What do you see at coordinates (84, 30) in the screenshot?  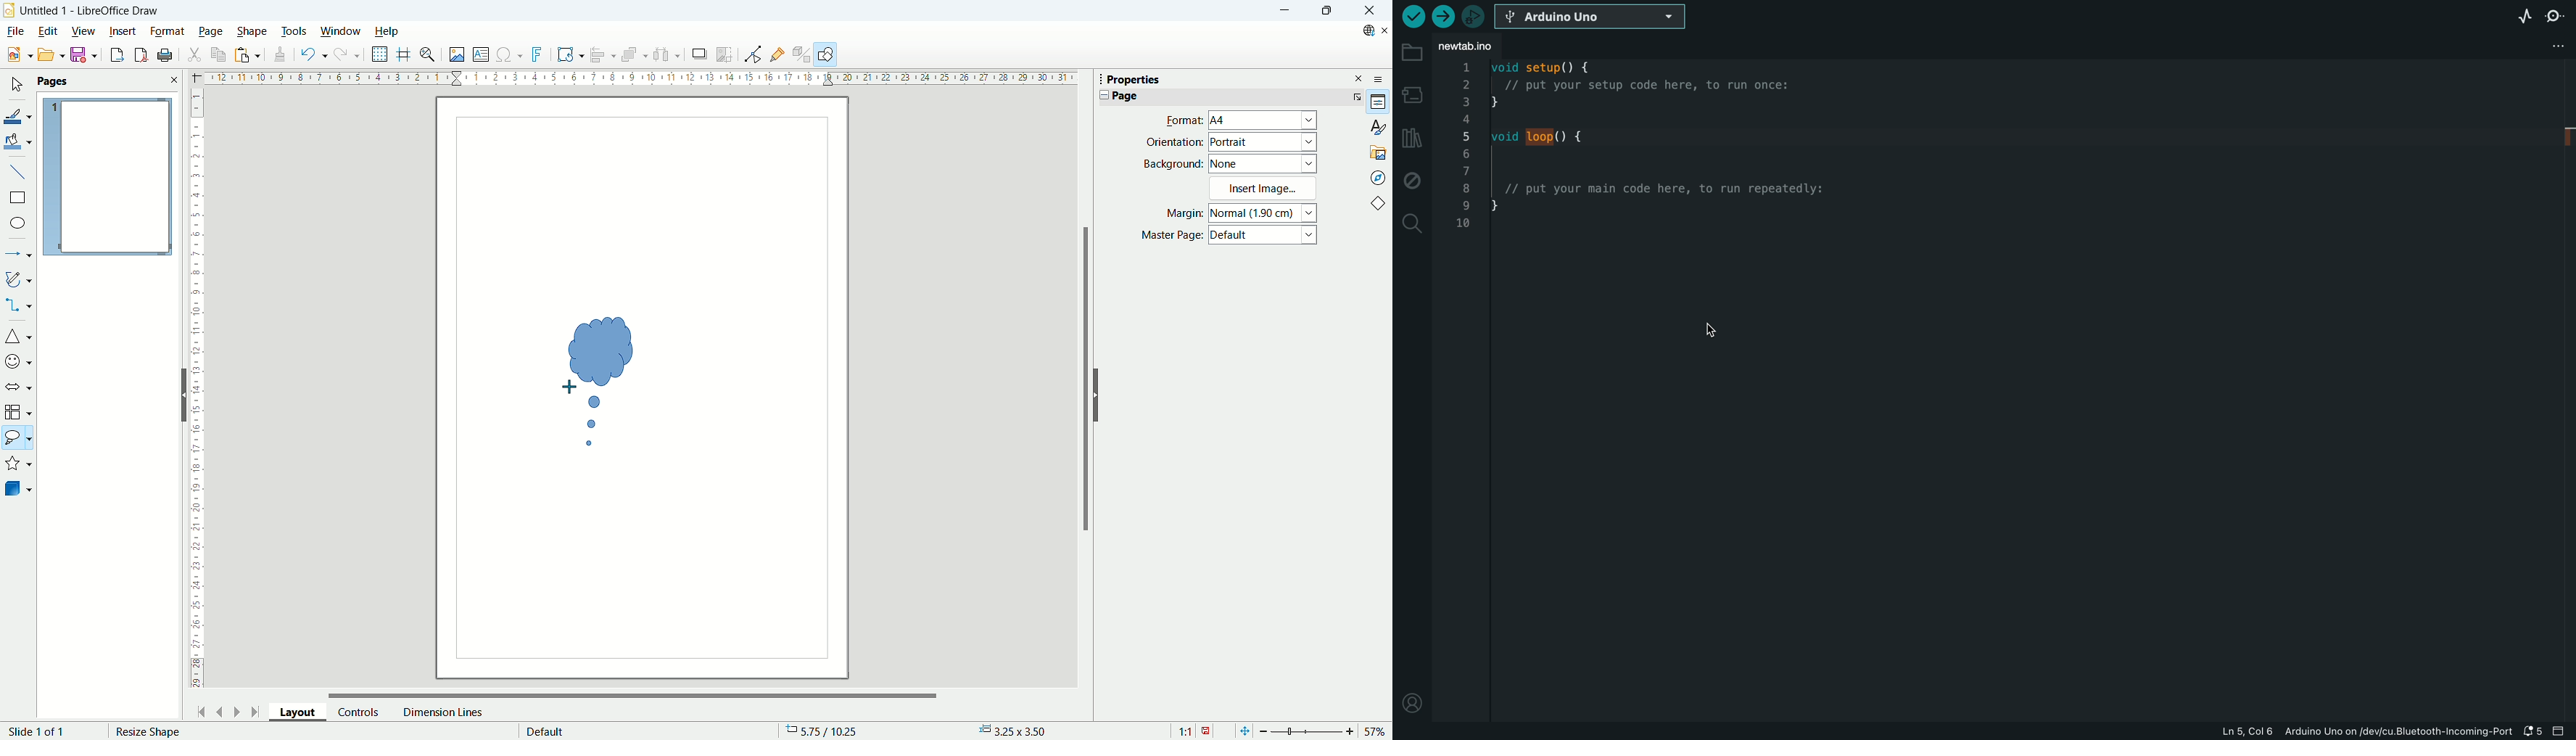 I see `view` at bounding box center [84, 30].